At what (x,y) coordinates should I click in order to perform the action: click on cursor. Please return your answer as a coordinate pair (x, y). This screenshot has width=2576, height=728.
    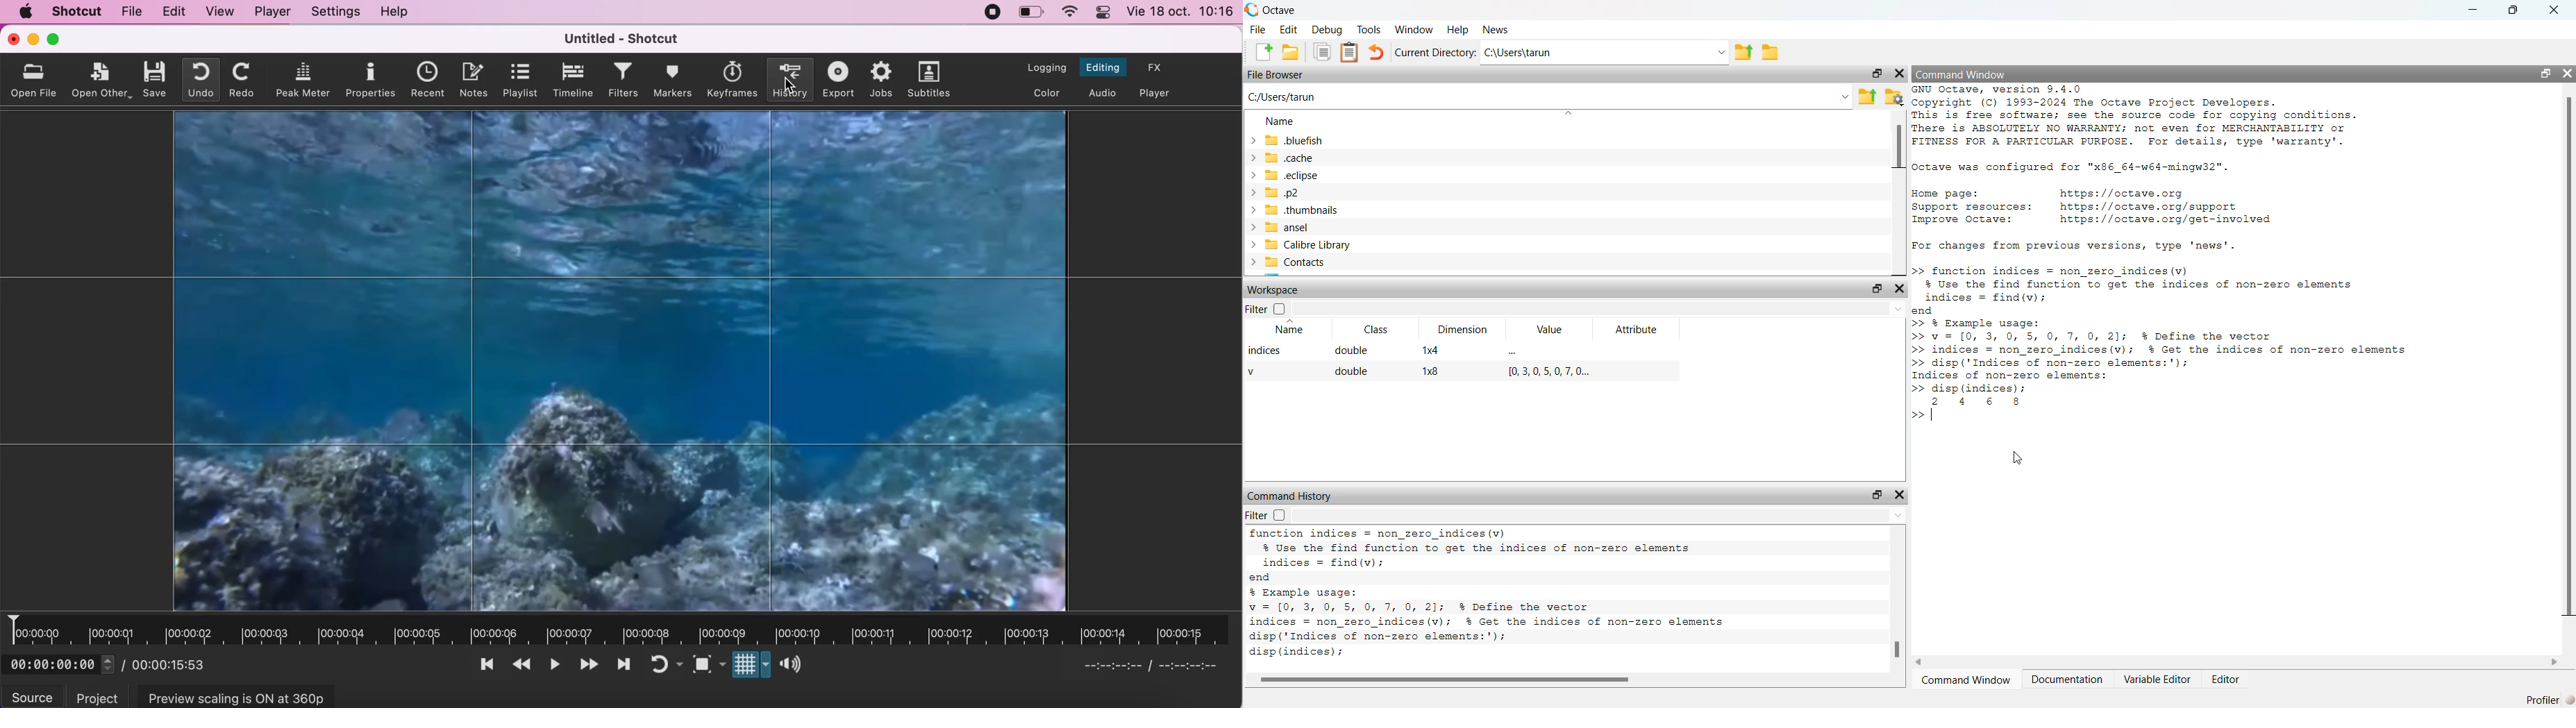
    Looking at the image, I should click on (789, 84).